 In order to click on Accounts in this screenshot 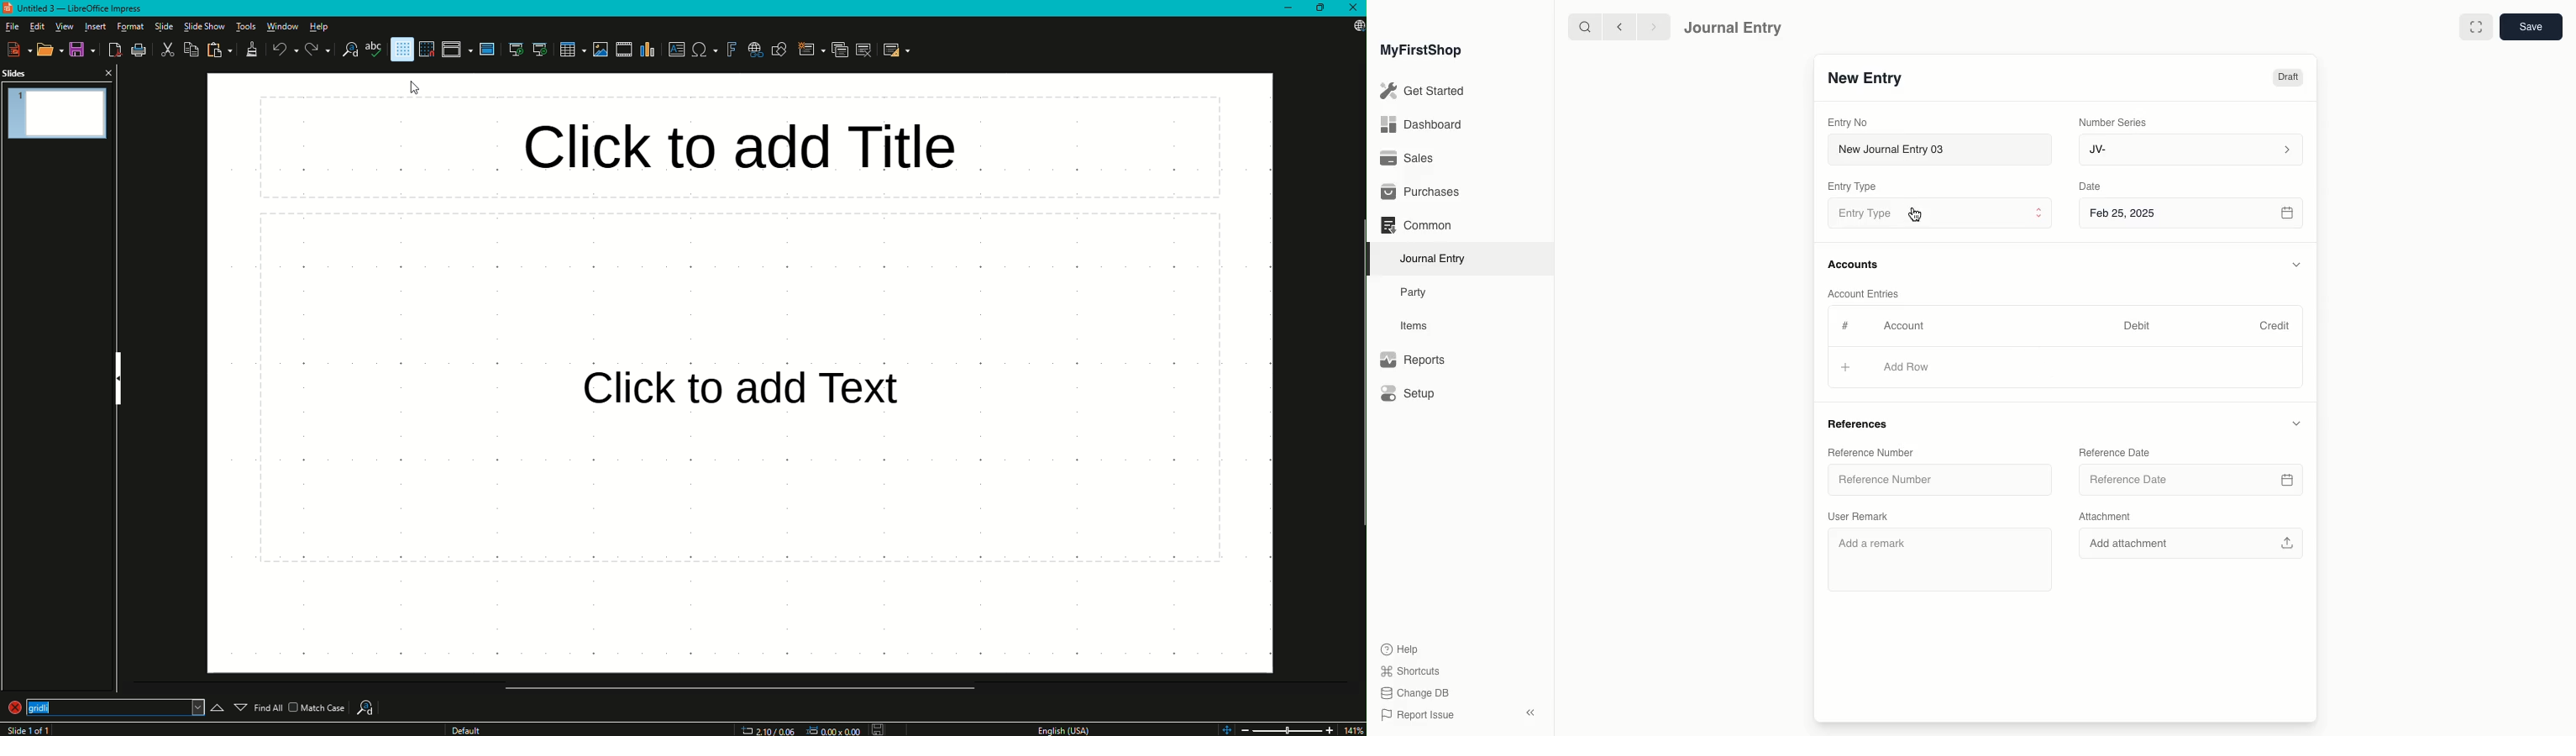, I will do `click(1855, 265)`.